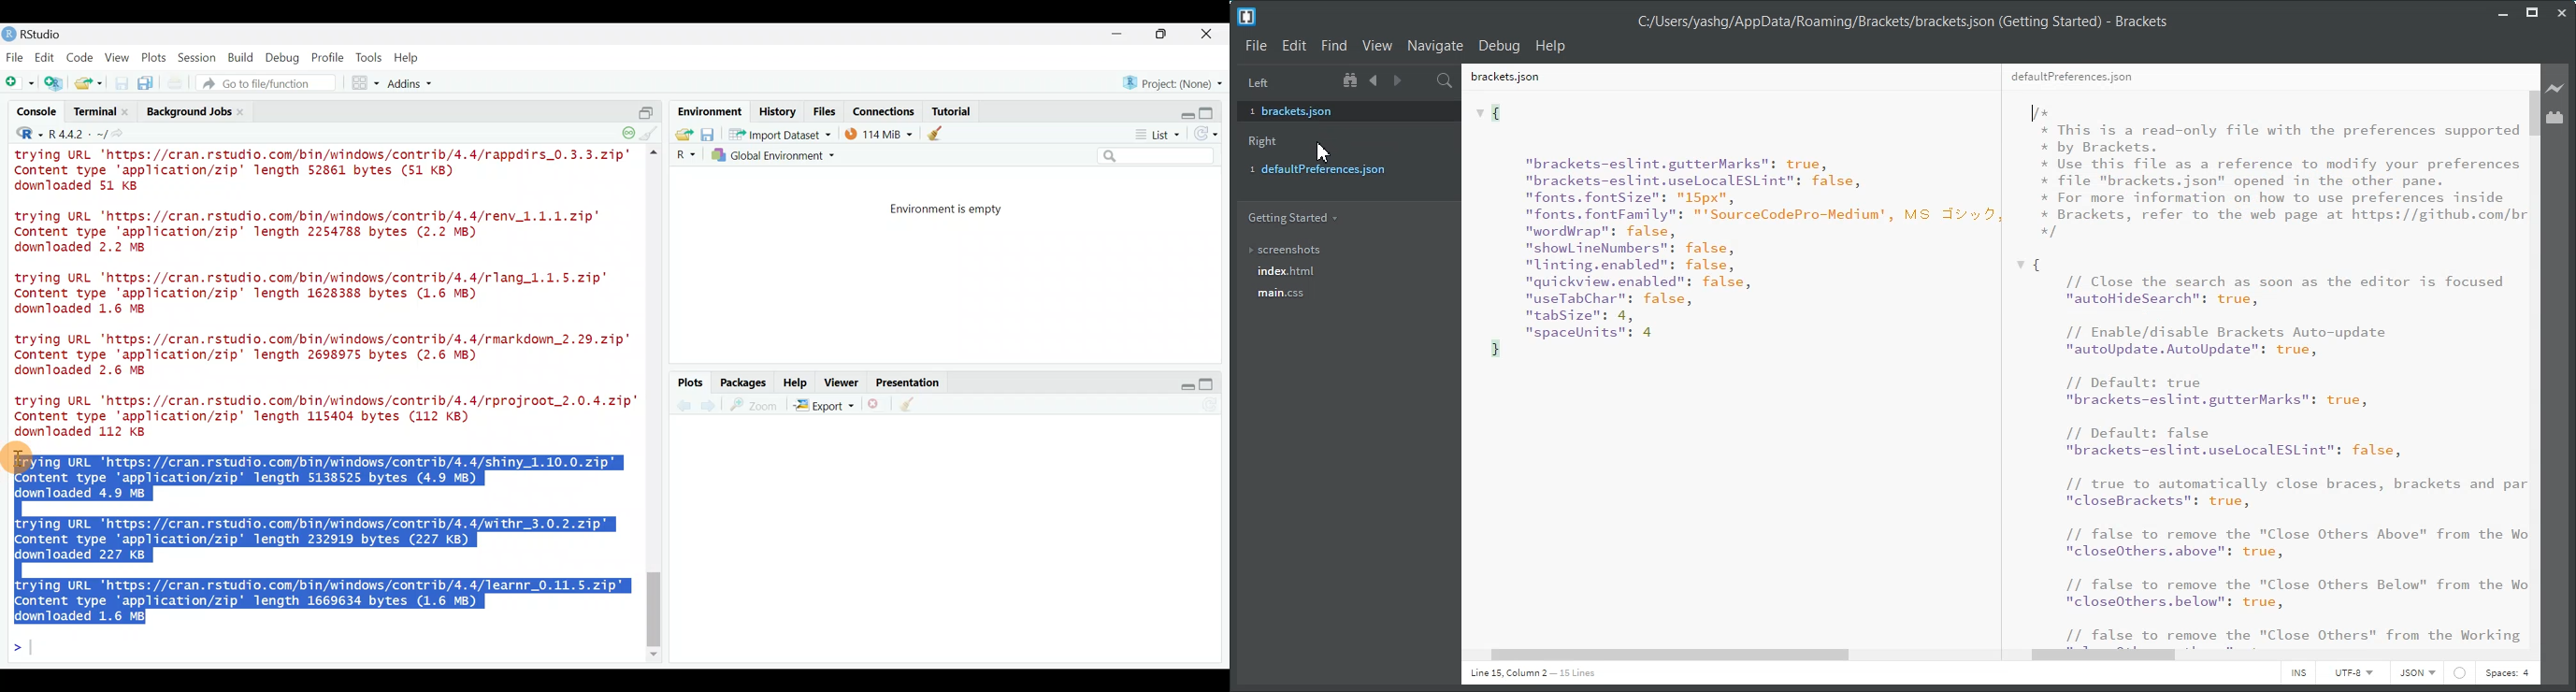  What do you see at coordinates (315, 539) in the screenshot?
I see `trying URL 'https://cran.rstudio.com/bin/windows/contrib/4.4/withr_3.0.2.zip"
Content type 'application/zip' length 232919 bytes (227 KB)
downloaded 227 KB` at bounding box center [315, 539].